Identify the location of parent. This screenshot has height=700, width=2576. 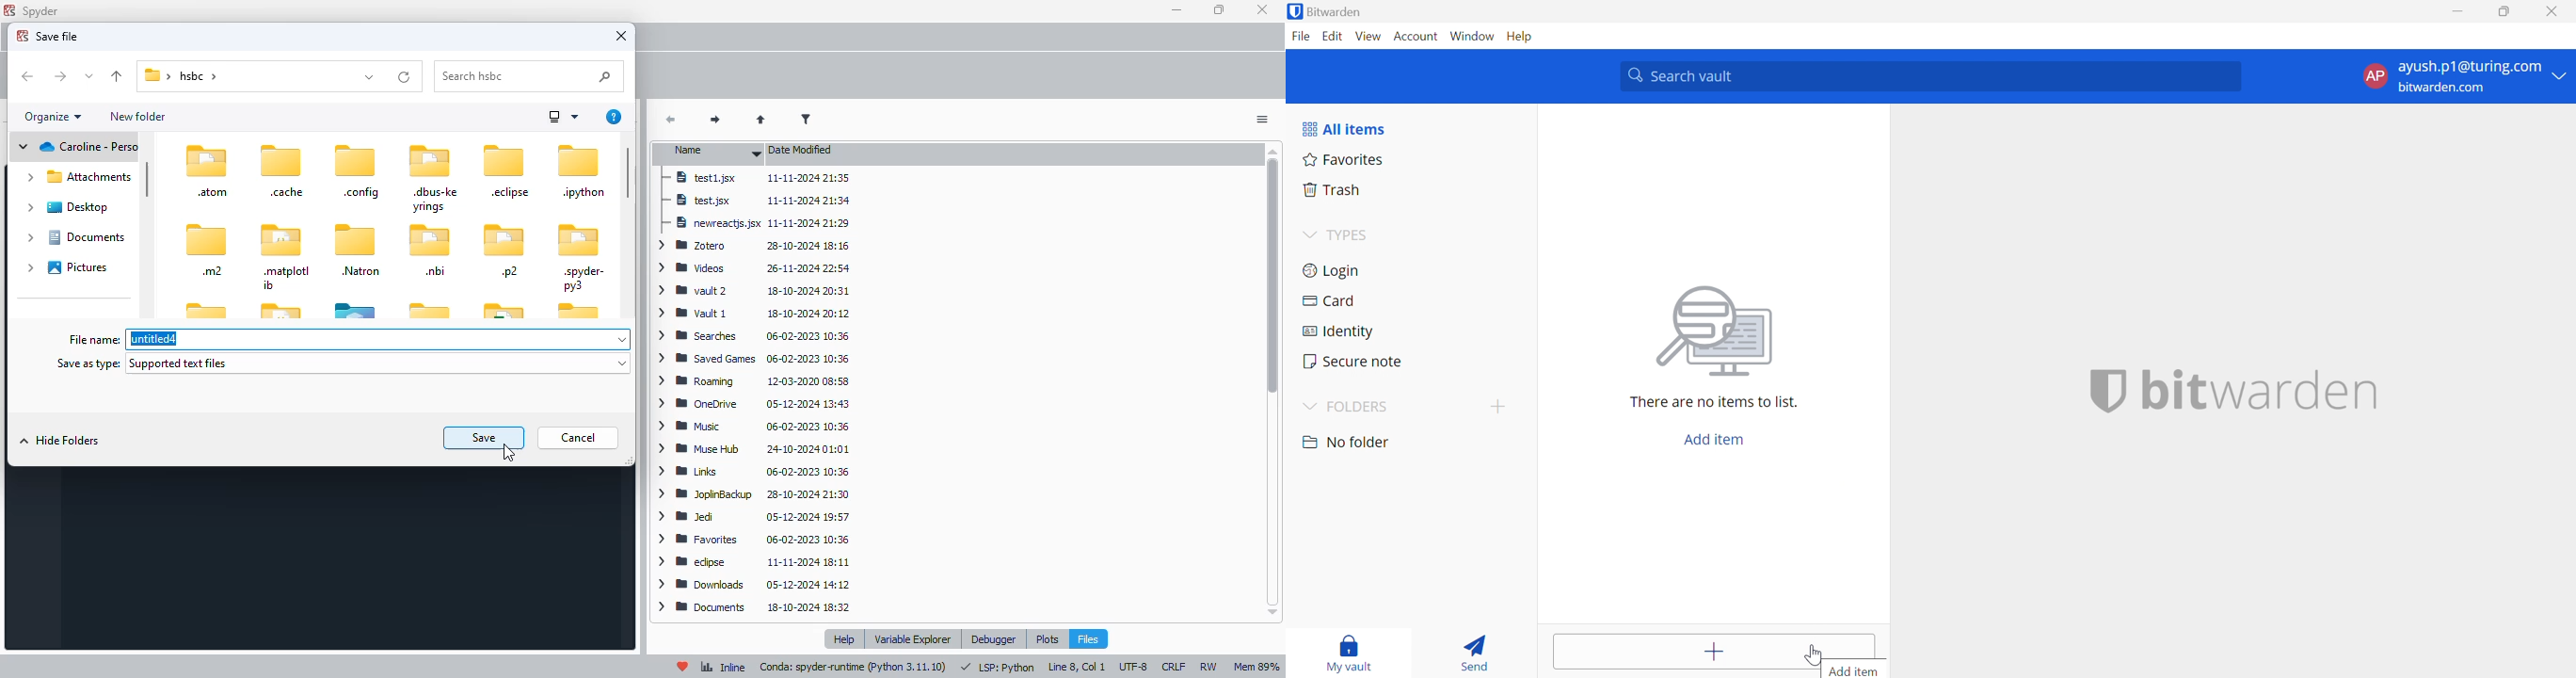
(761, 120).